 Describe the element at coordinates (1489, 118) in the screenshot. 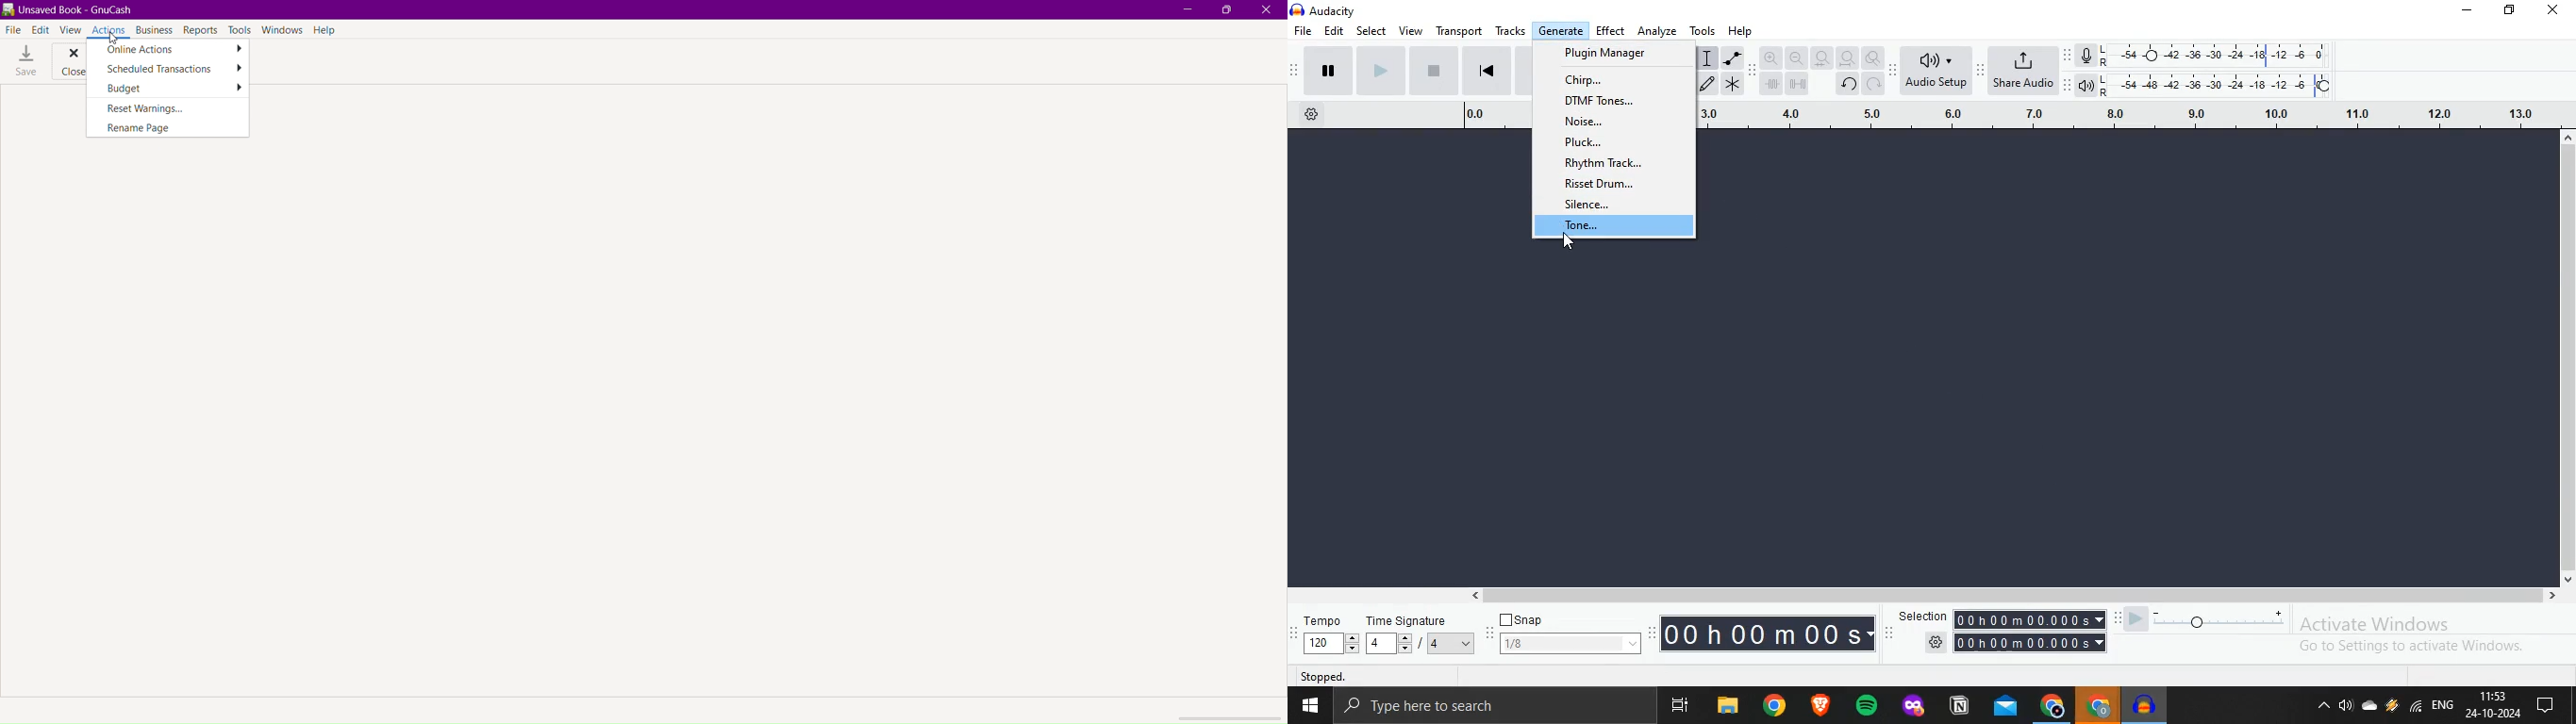

I see `0.0` at that location.